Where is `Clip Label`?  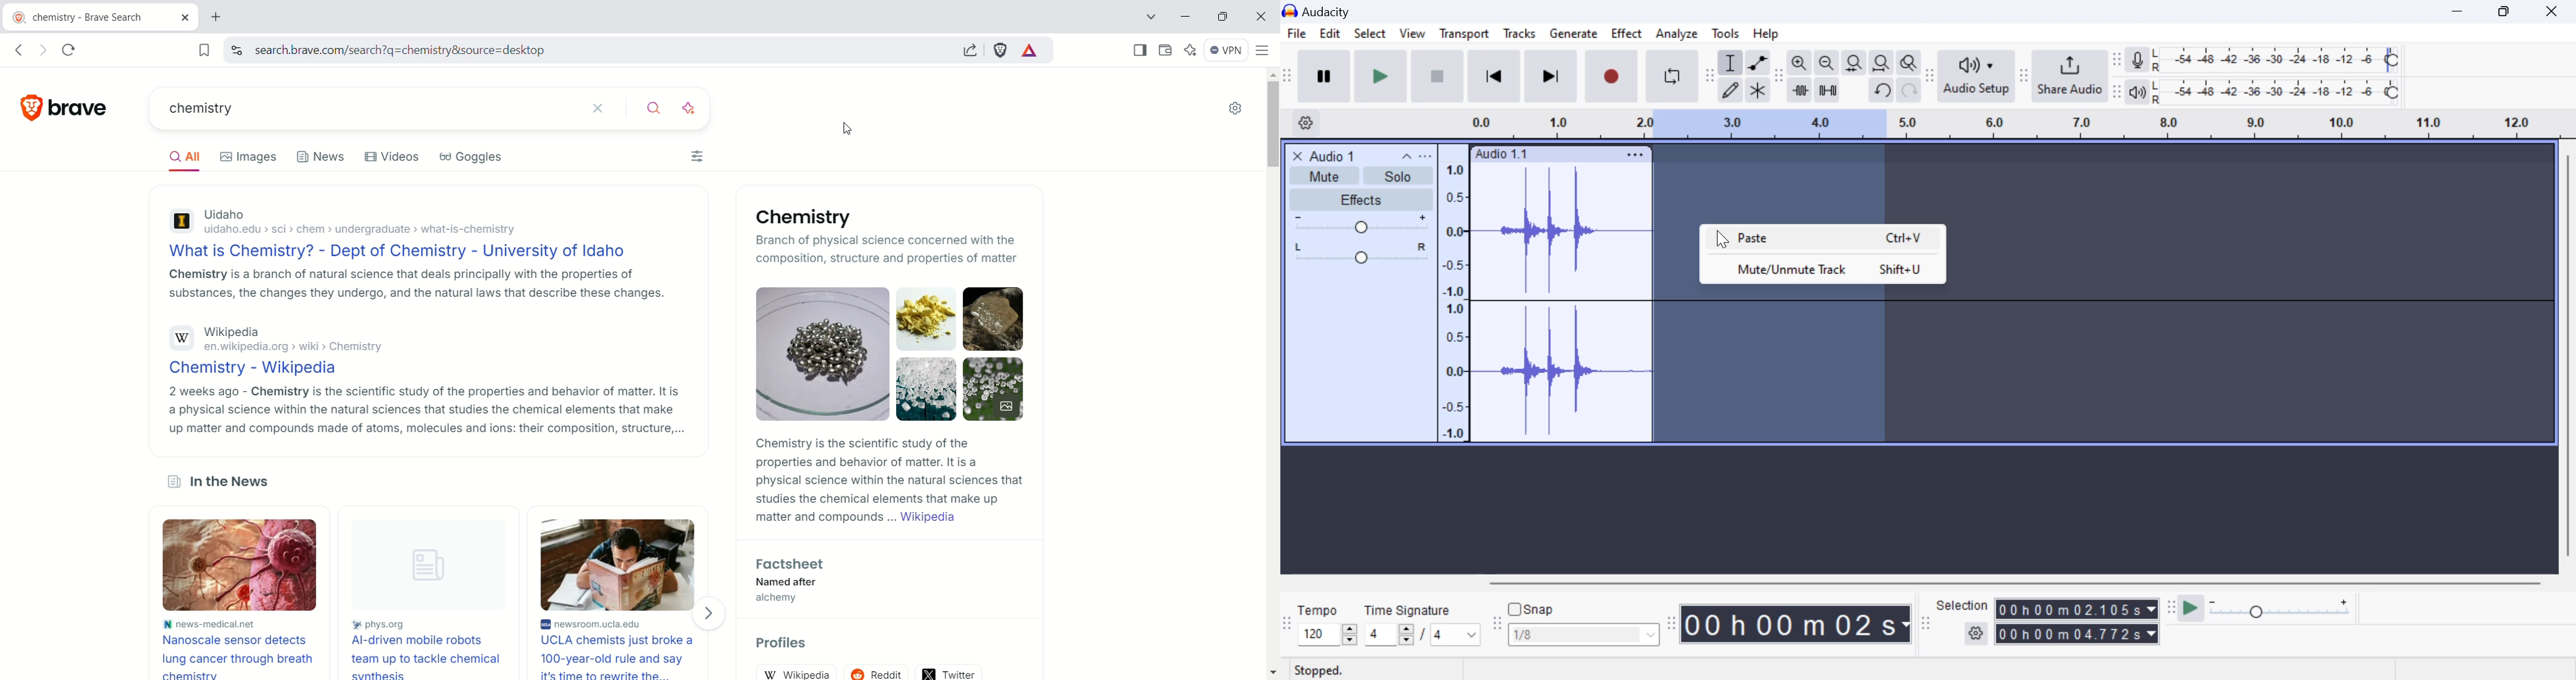
Clip Label is located at coordinates (1502, 154).